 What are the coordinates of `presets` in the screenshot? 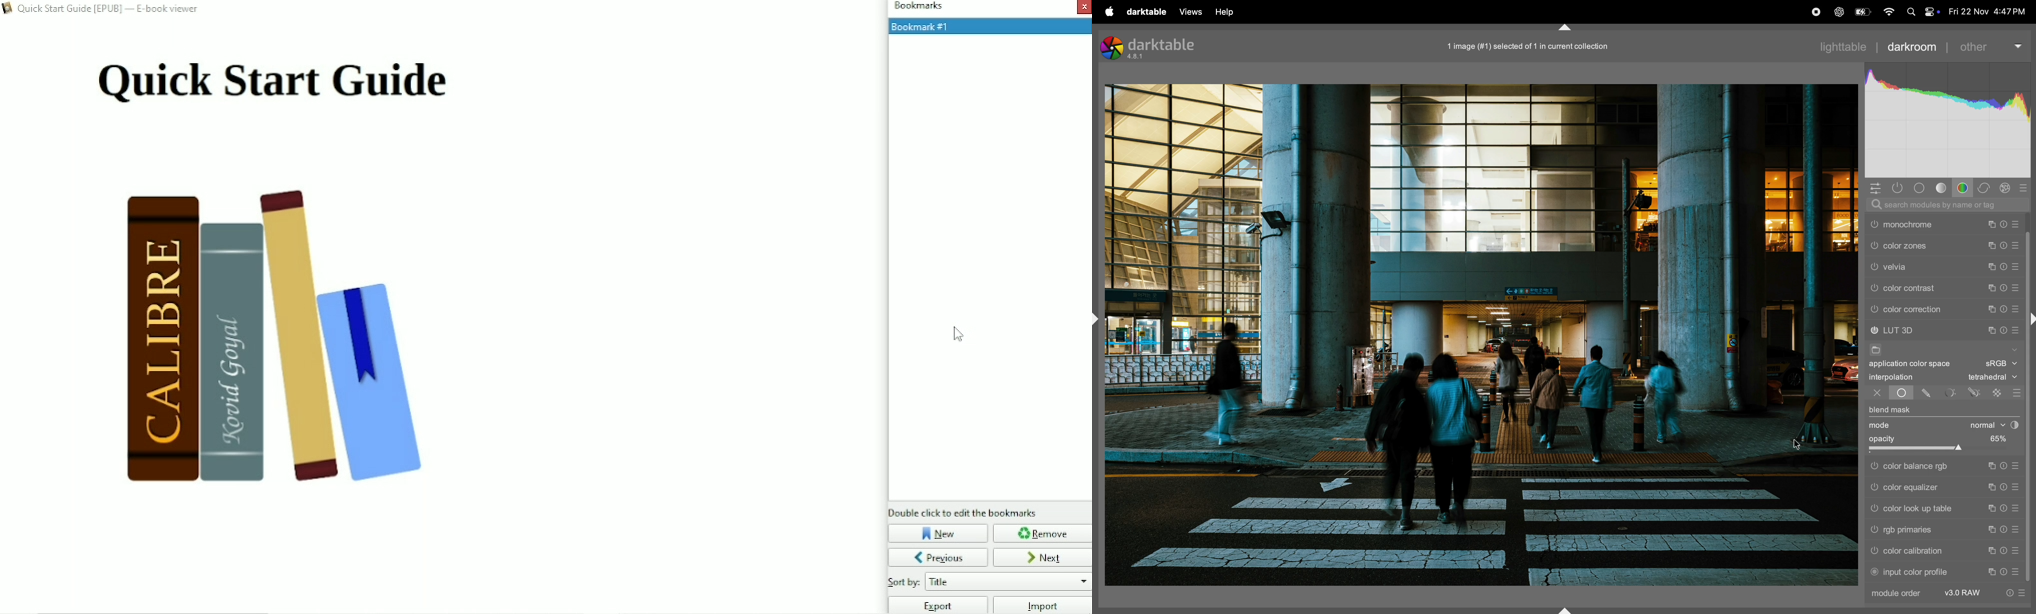 It's located at (2017, 489).